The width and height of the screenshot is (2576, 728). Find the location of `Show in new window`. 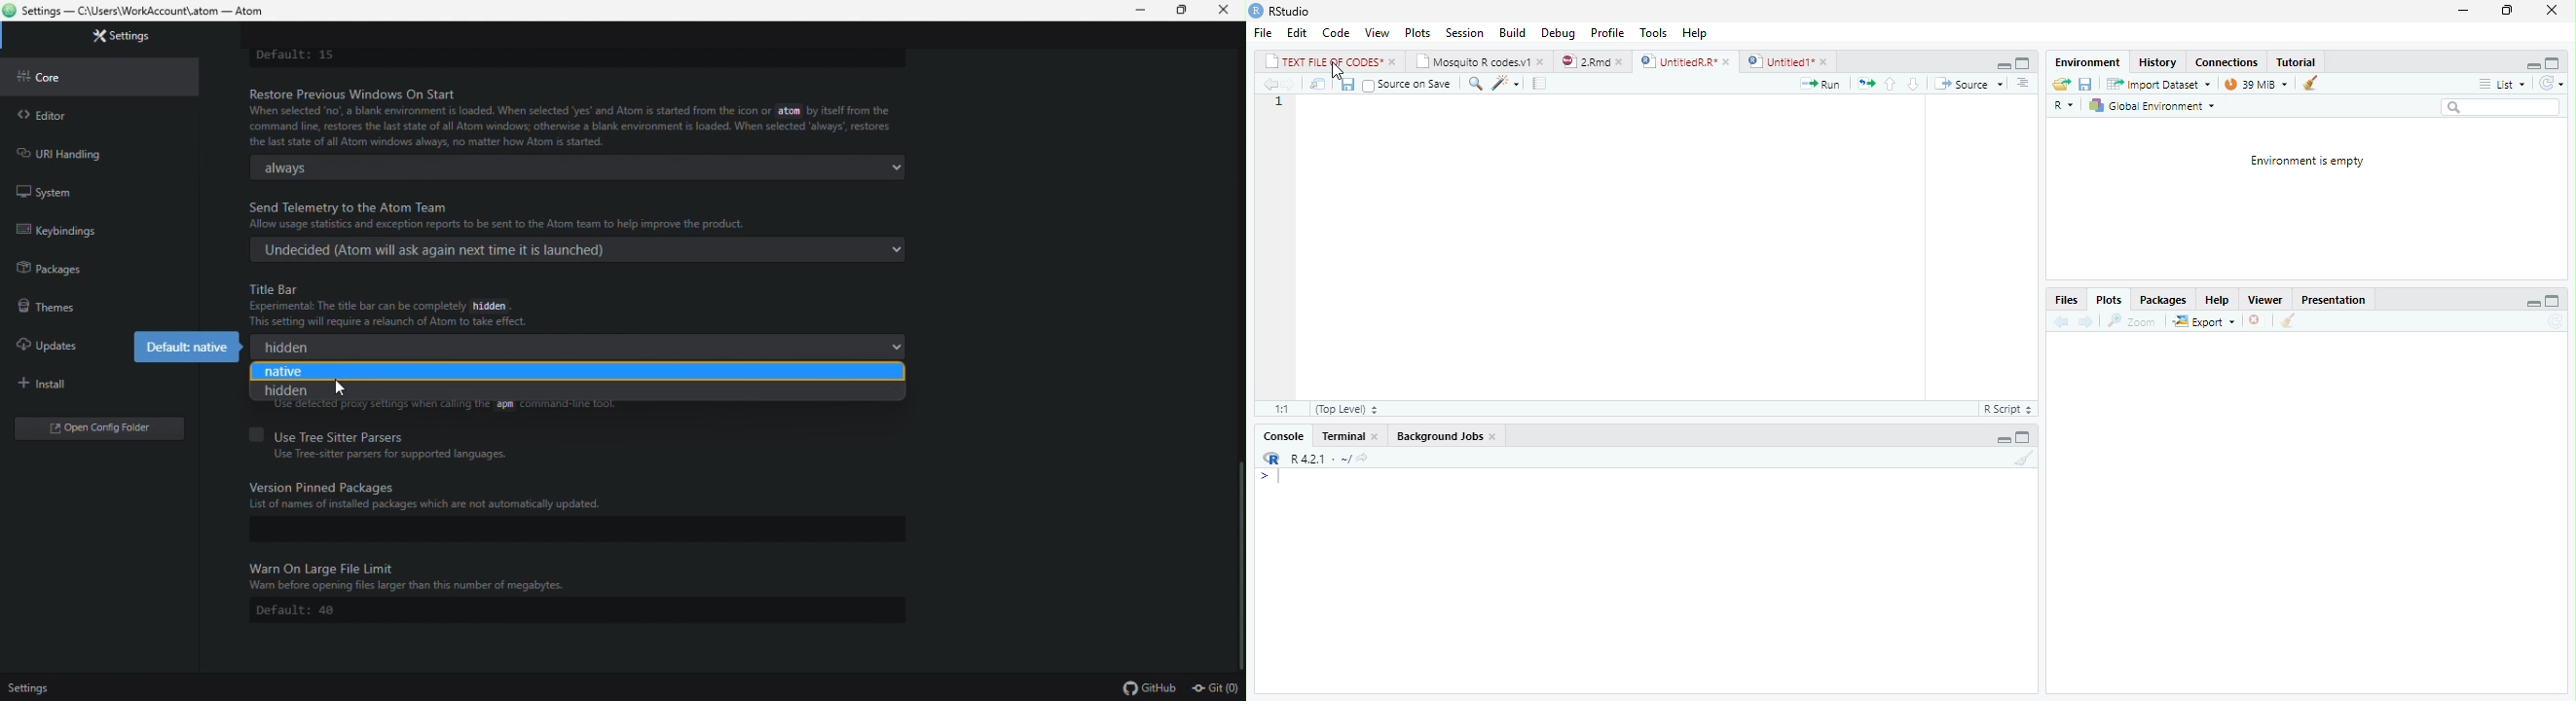

Show in new window is located at coordinates (1314, 84).